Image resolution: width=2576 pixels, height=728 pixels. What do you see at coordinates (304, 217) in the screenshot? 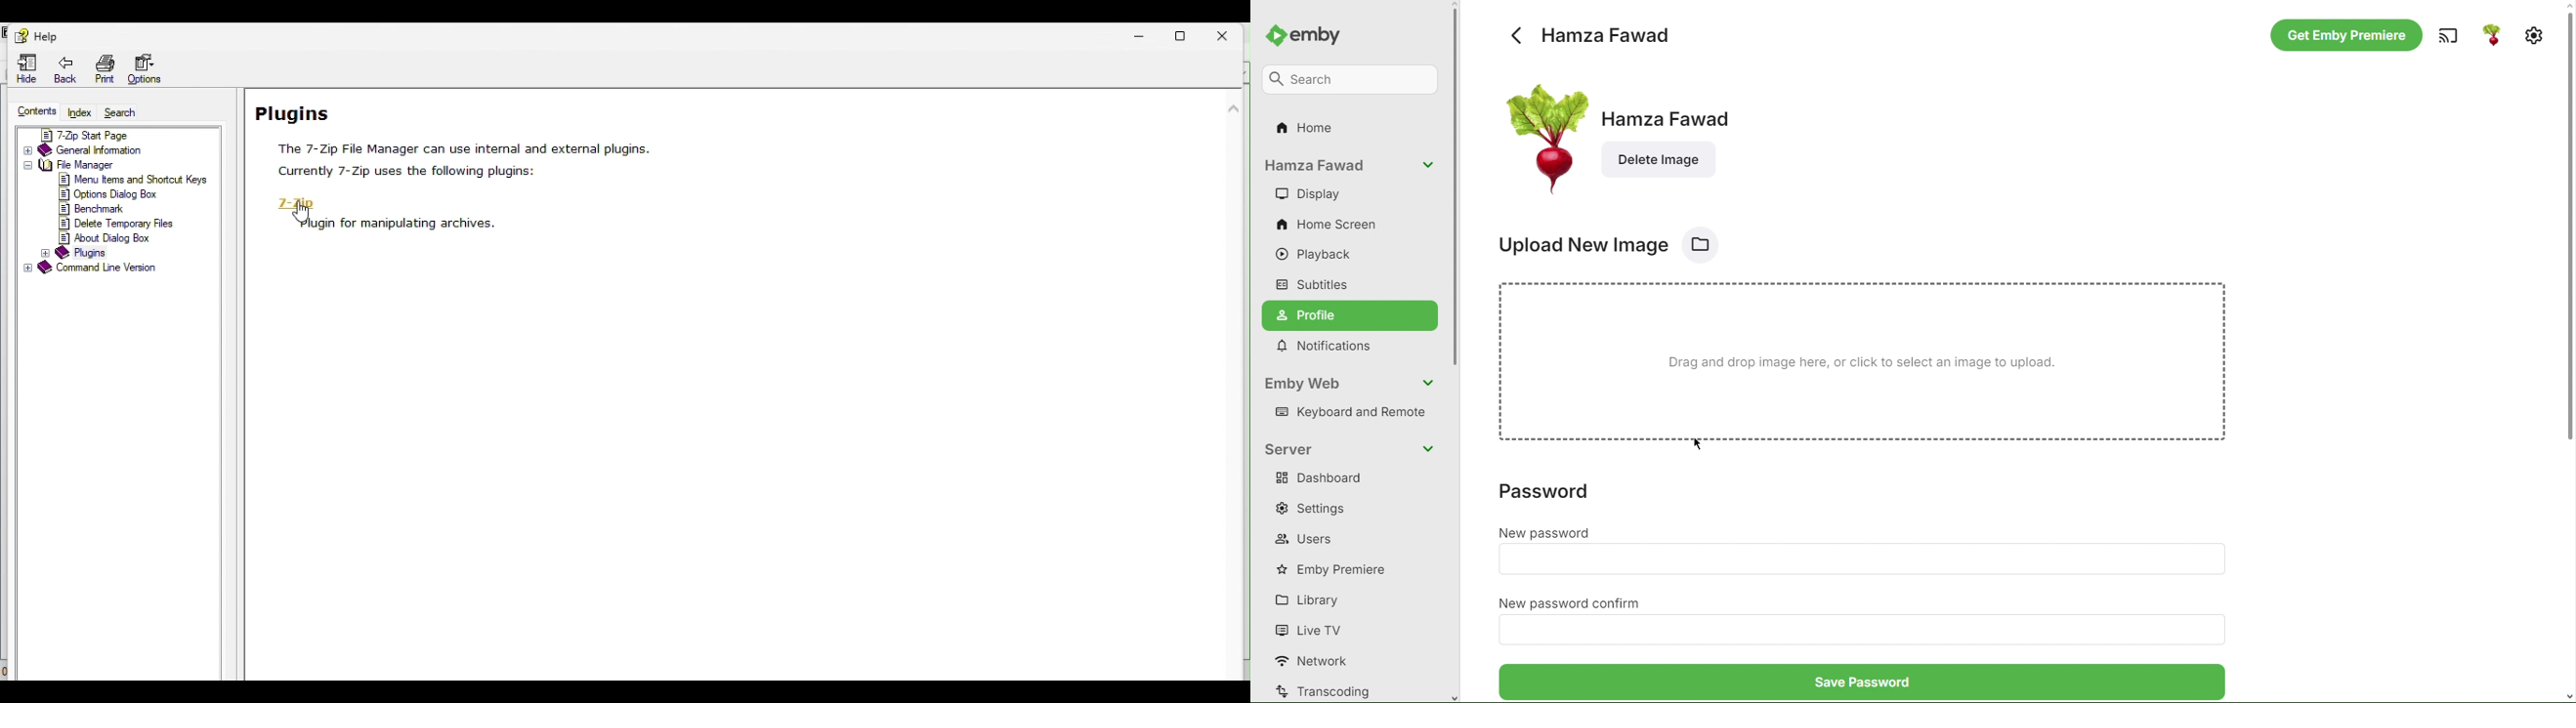
I see `Cursor` at bounding box center [304, 217].